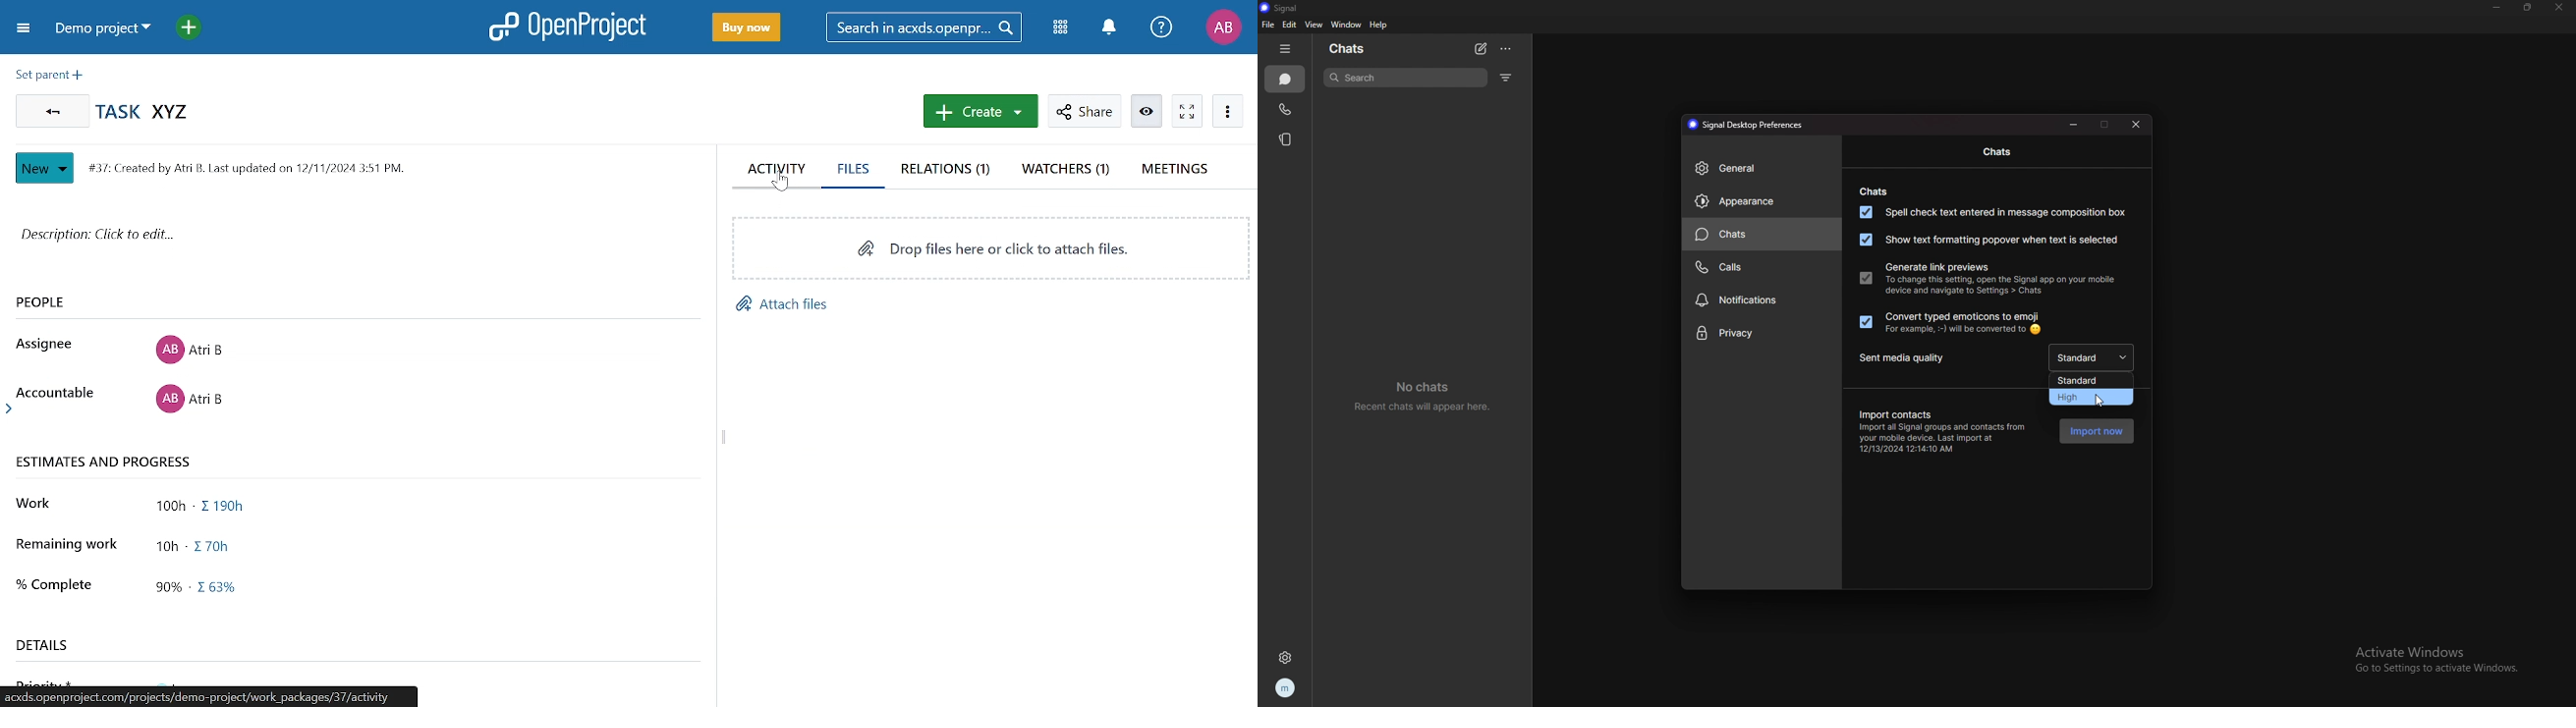  Describe the element at coordinates (1762, 167) in the screenshot. I see `general` at that location.